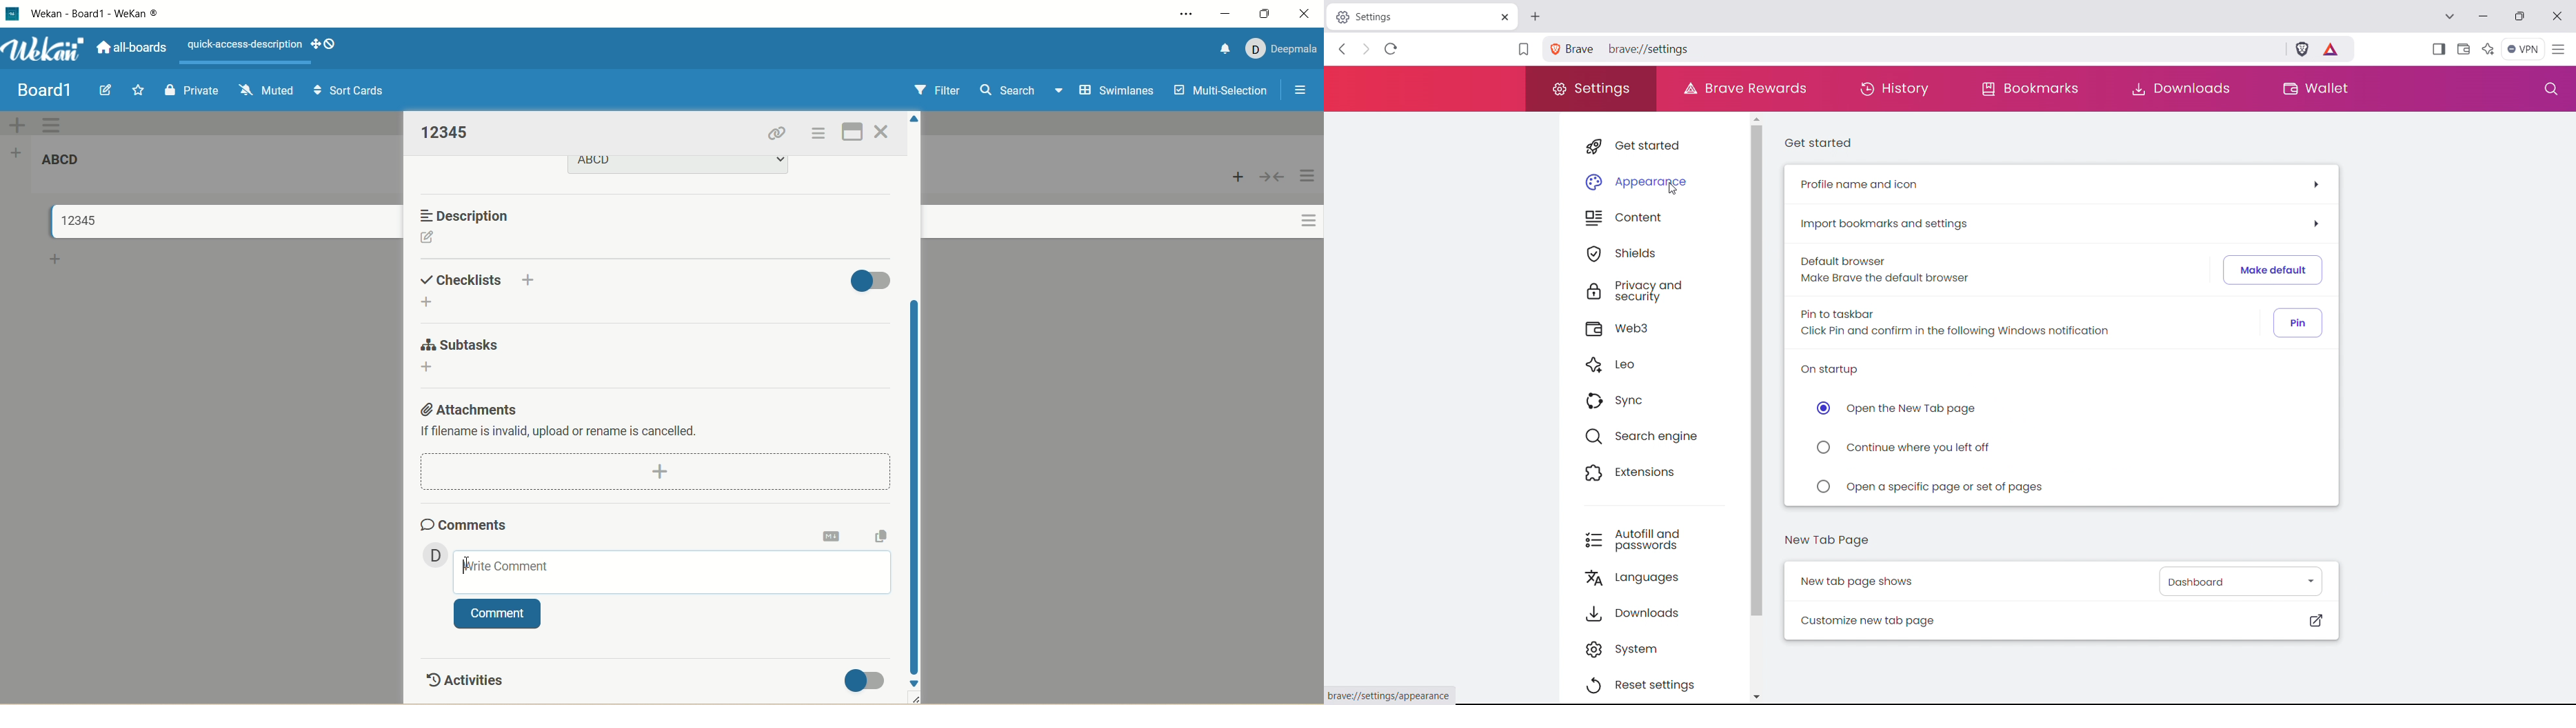 The width and height of the screenshot is (2576, 728). What do you see at coordinates (312, 42) in the screenshot?
I see `show-desktop-drag-handles` at bounding box center [312, 42].